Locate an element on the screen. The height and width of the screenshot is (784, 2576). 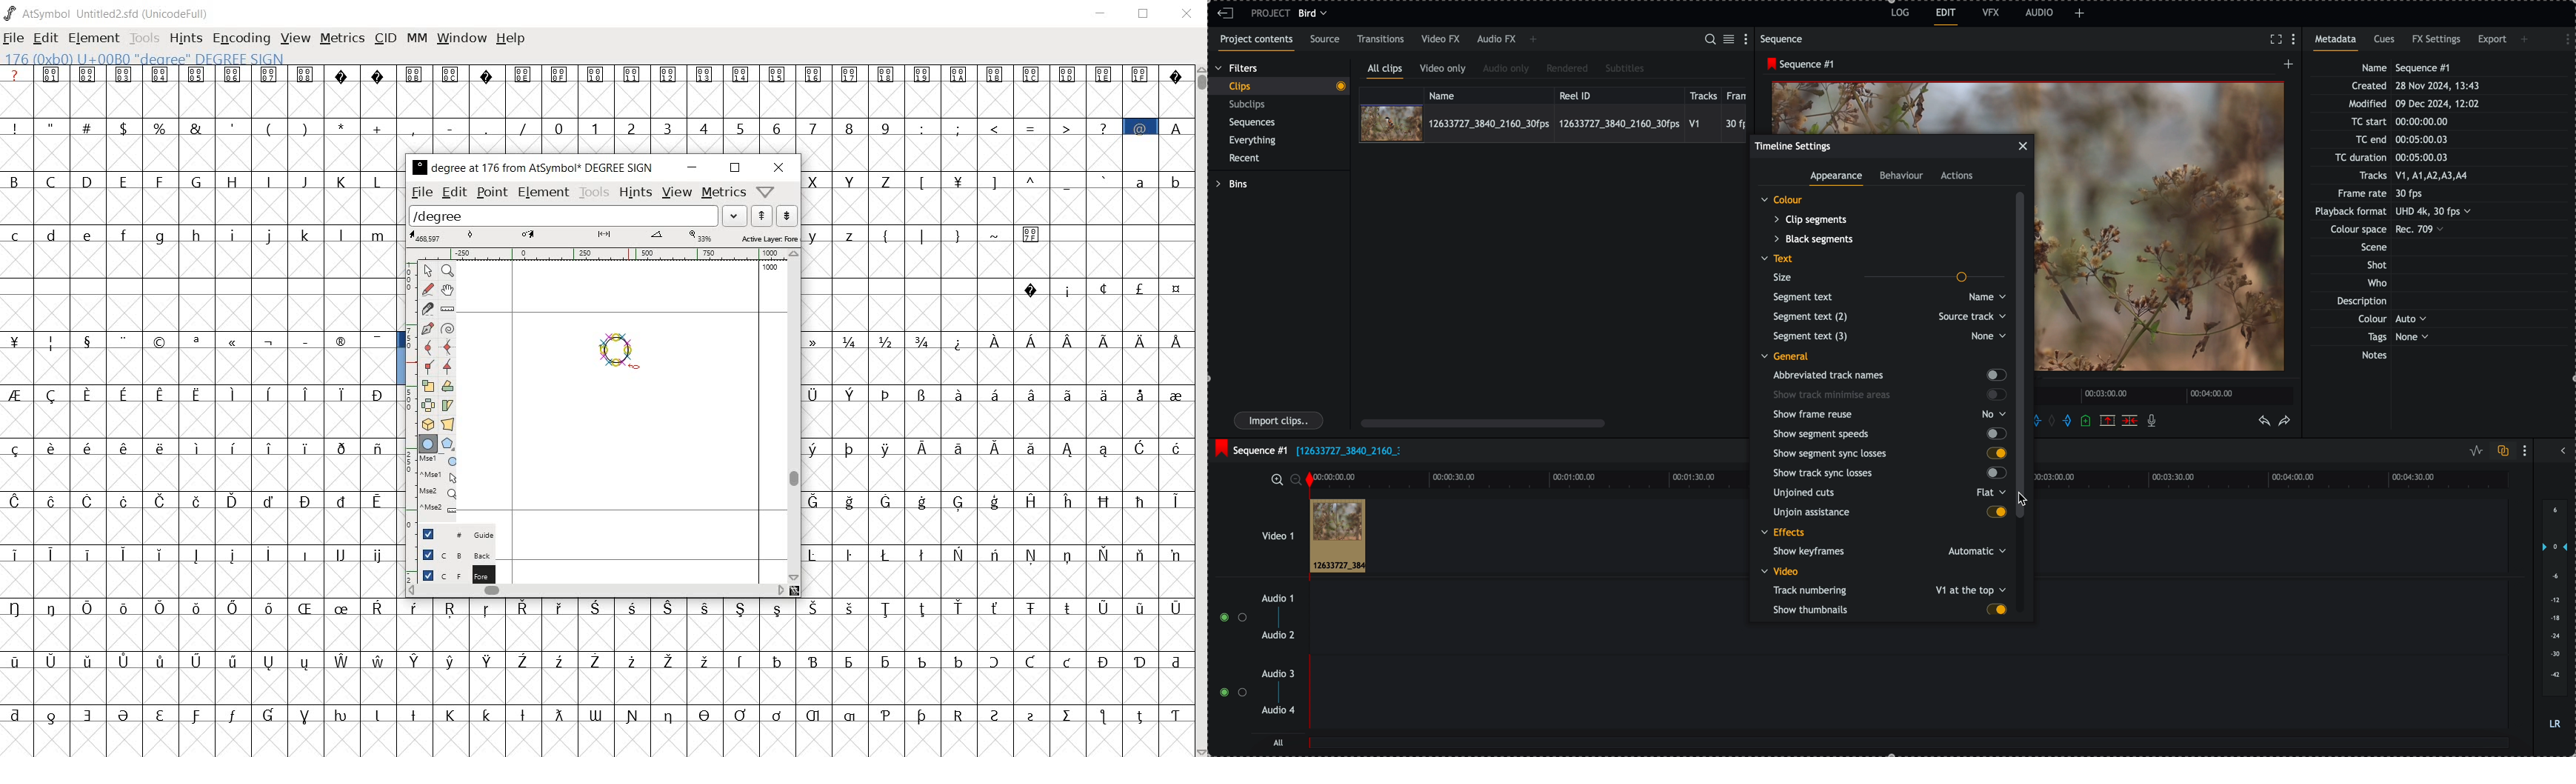
transitions is located at coordinates (1381, 39).